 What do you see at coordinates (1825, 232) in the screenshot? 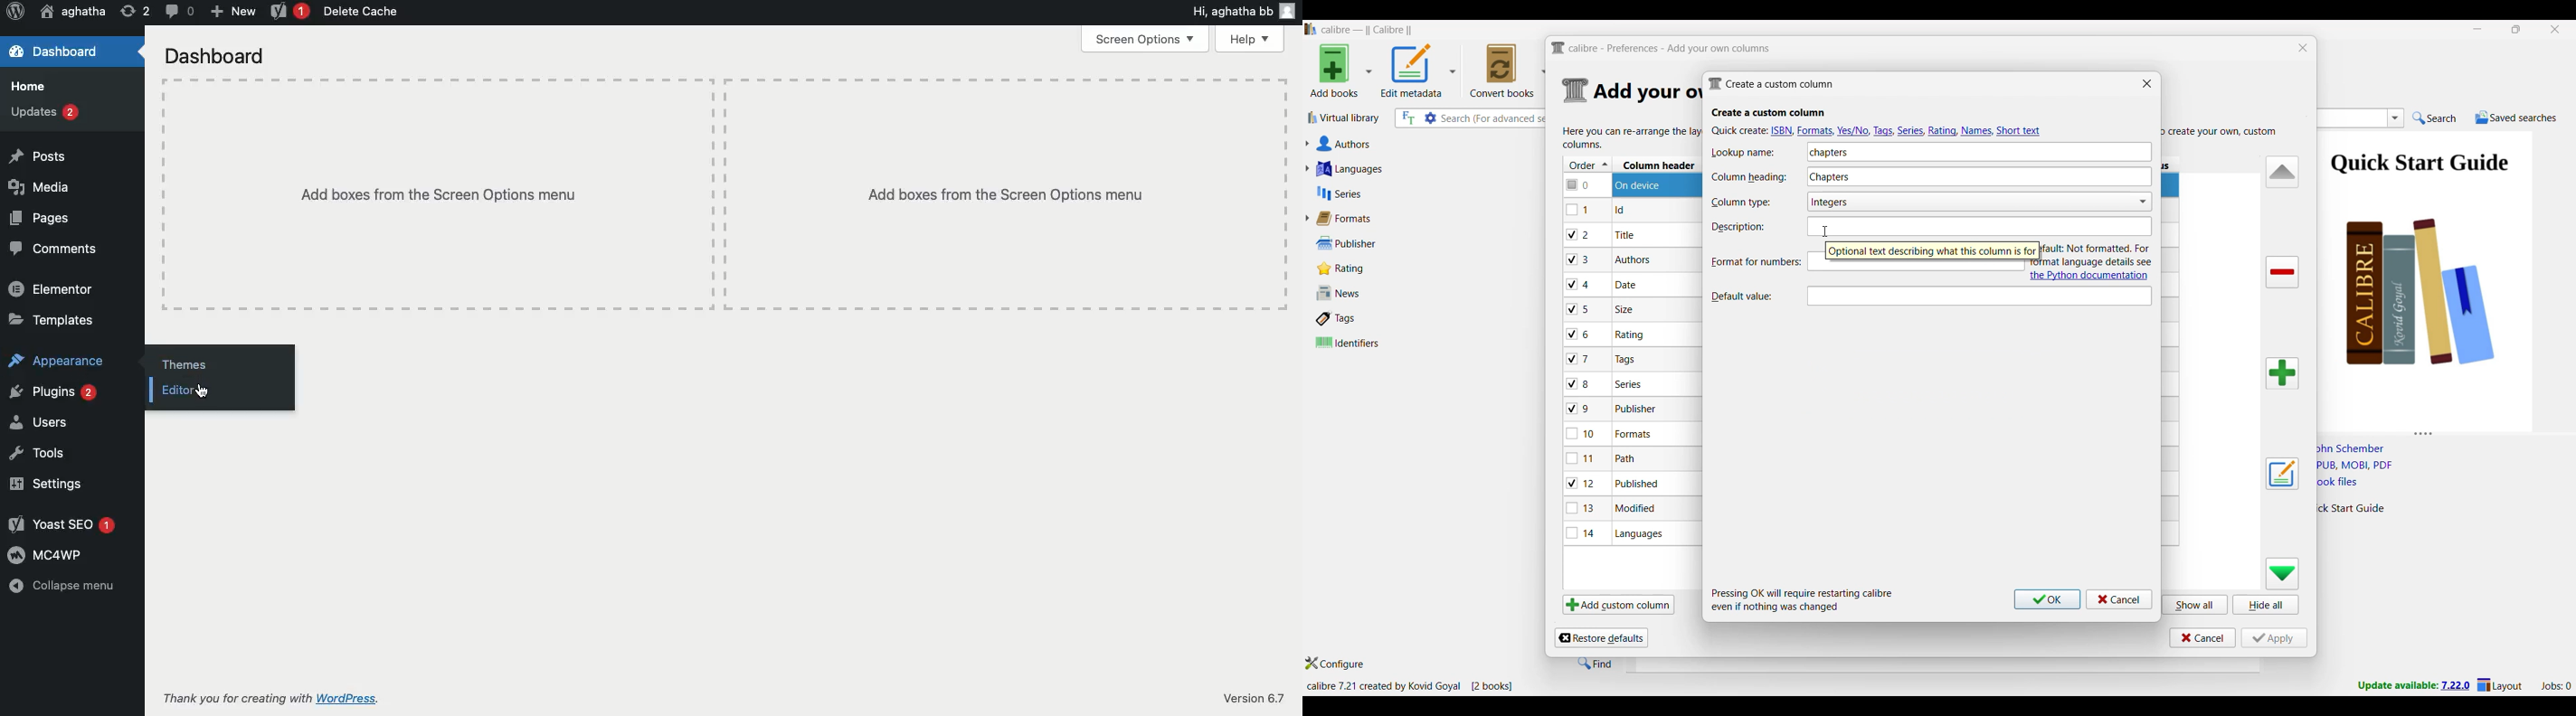
I see `Cursor clikcing on Description text box` at bounding box center [1825, 232].